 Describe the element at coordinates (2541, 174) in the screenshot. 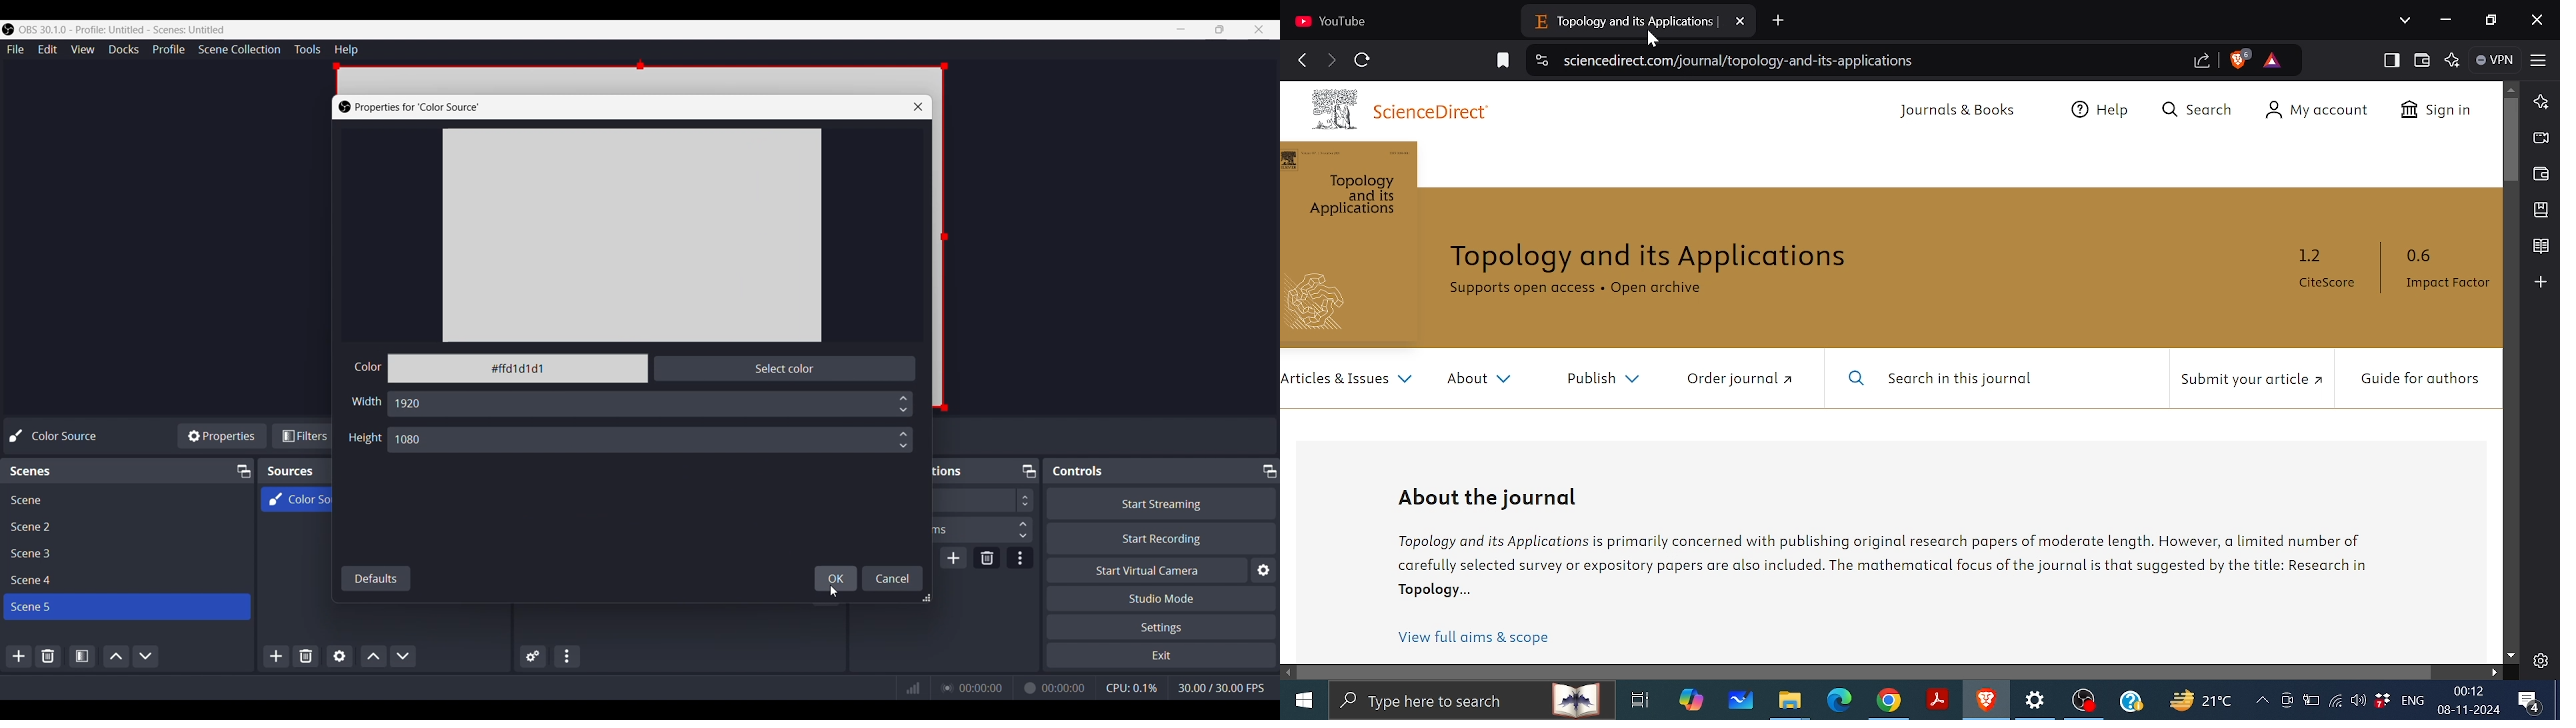

I see `Wallet` at that location.